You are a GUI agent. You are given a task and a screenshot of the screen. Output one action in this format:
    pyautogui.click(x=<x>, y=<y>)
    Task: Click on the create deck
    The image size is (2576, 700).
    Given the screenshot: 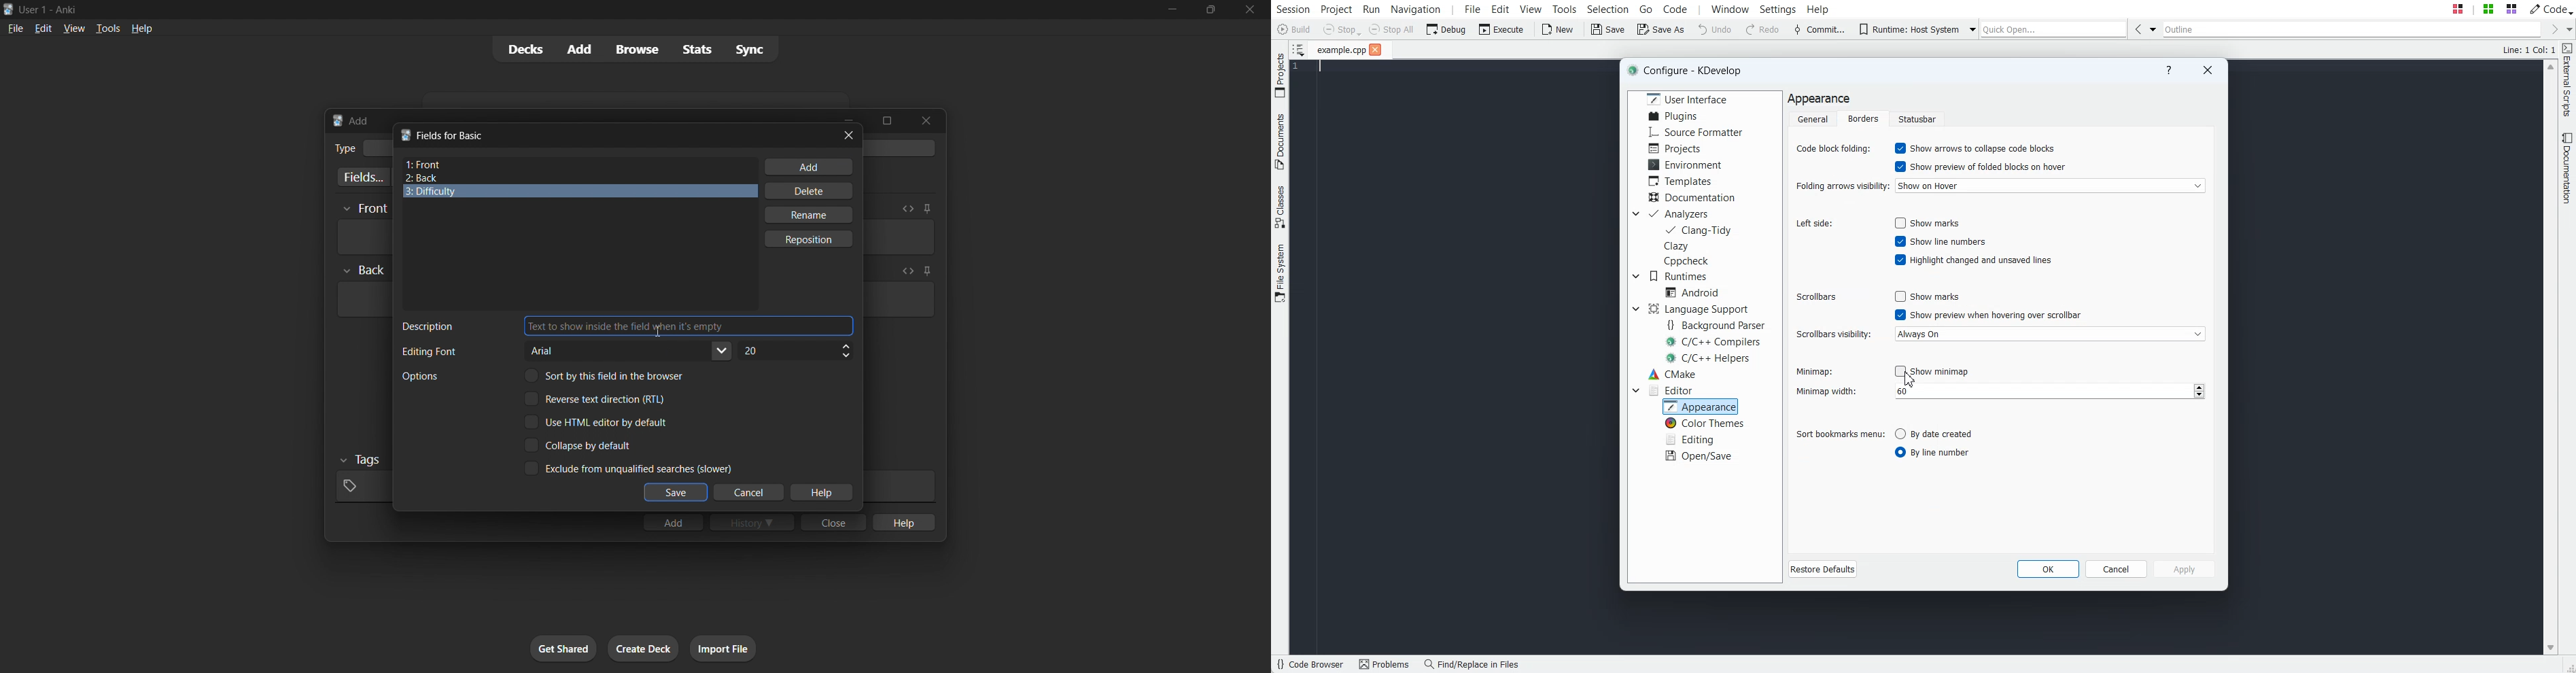 What is the action you would take?
    pyautogui.click(x=644, y=648)
    